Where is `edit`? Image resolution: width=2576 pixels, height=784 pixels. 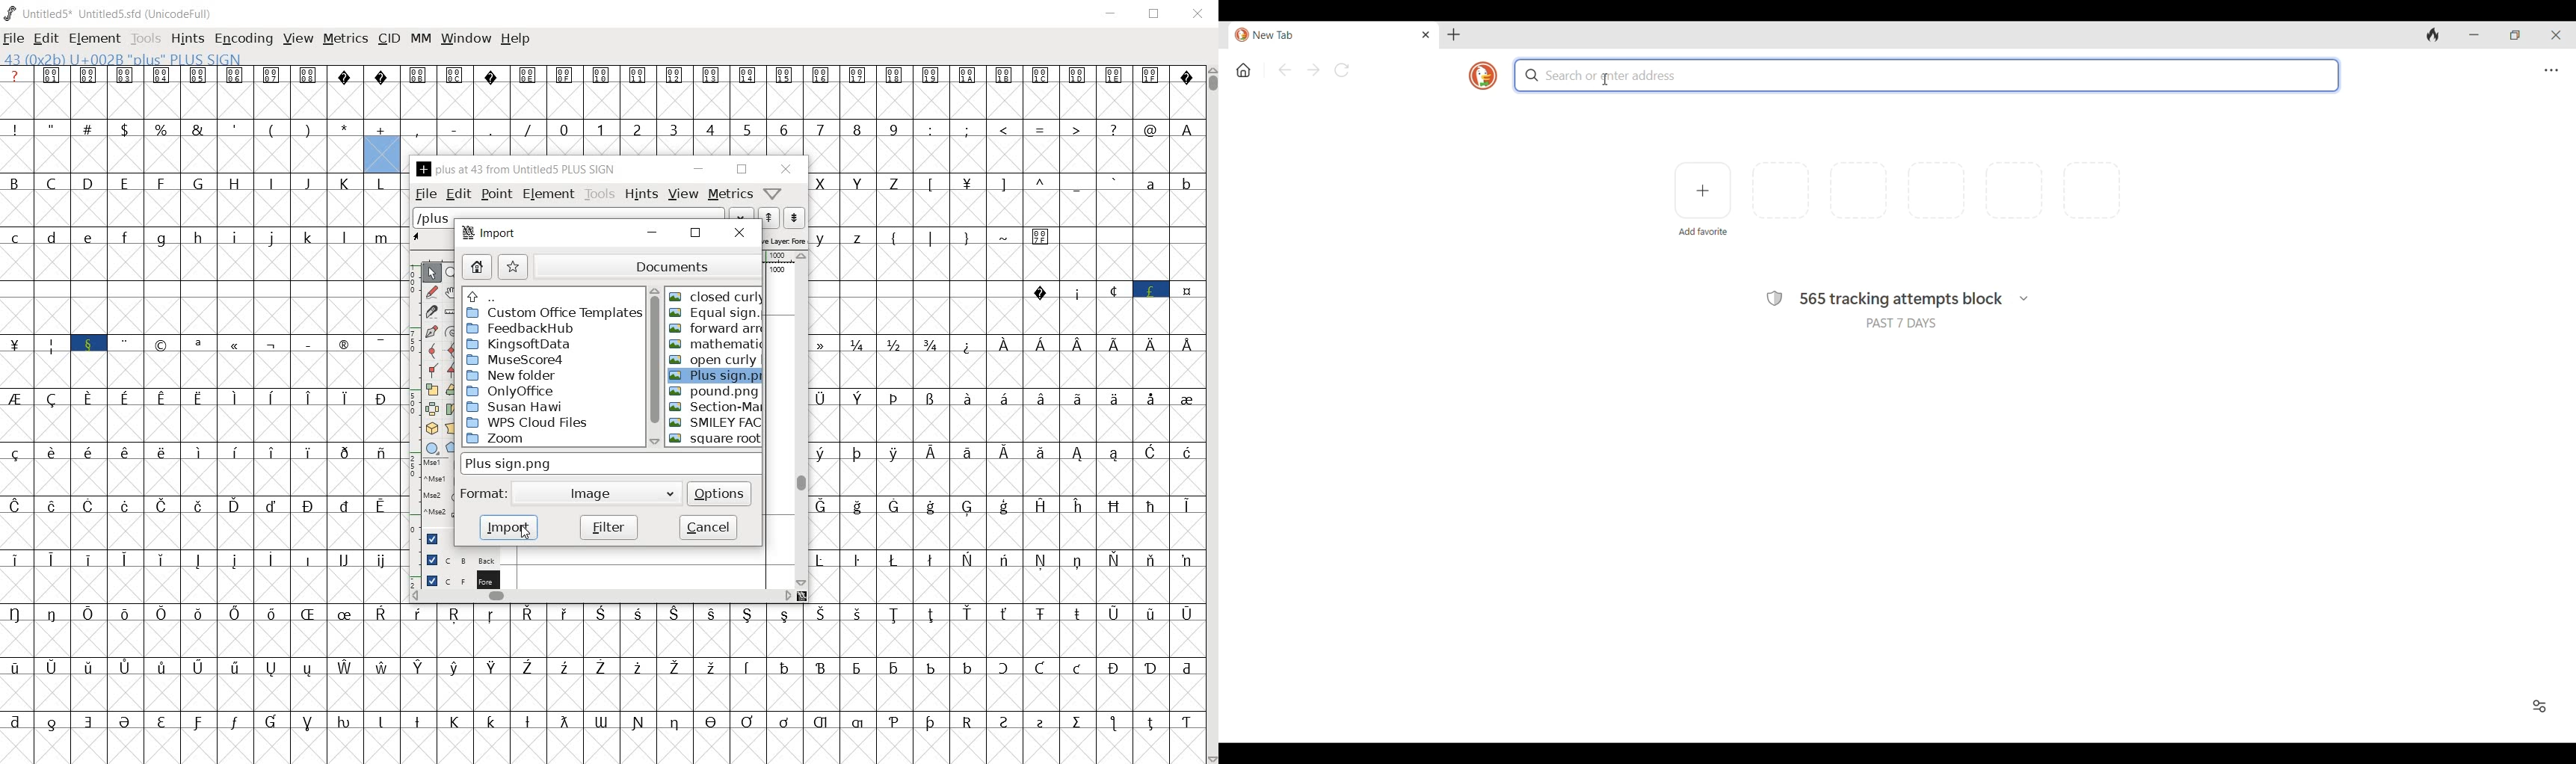
edit is located at coordinates (45, 37).